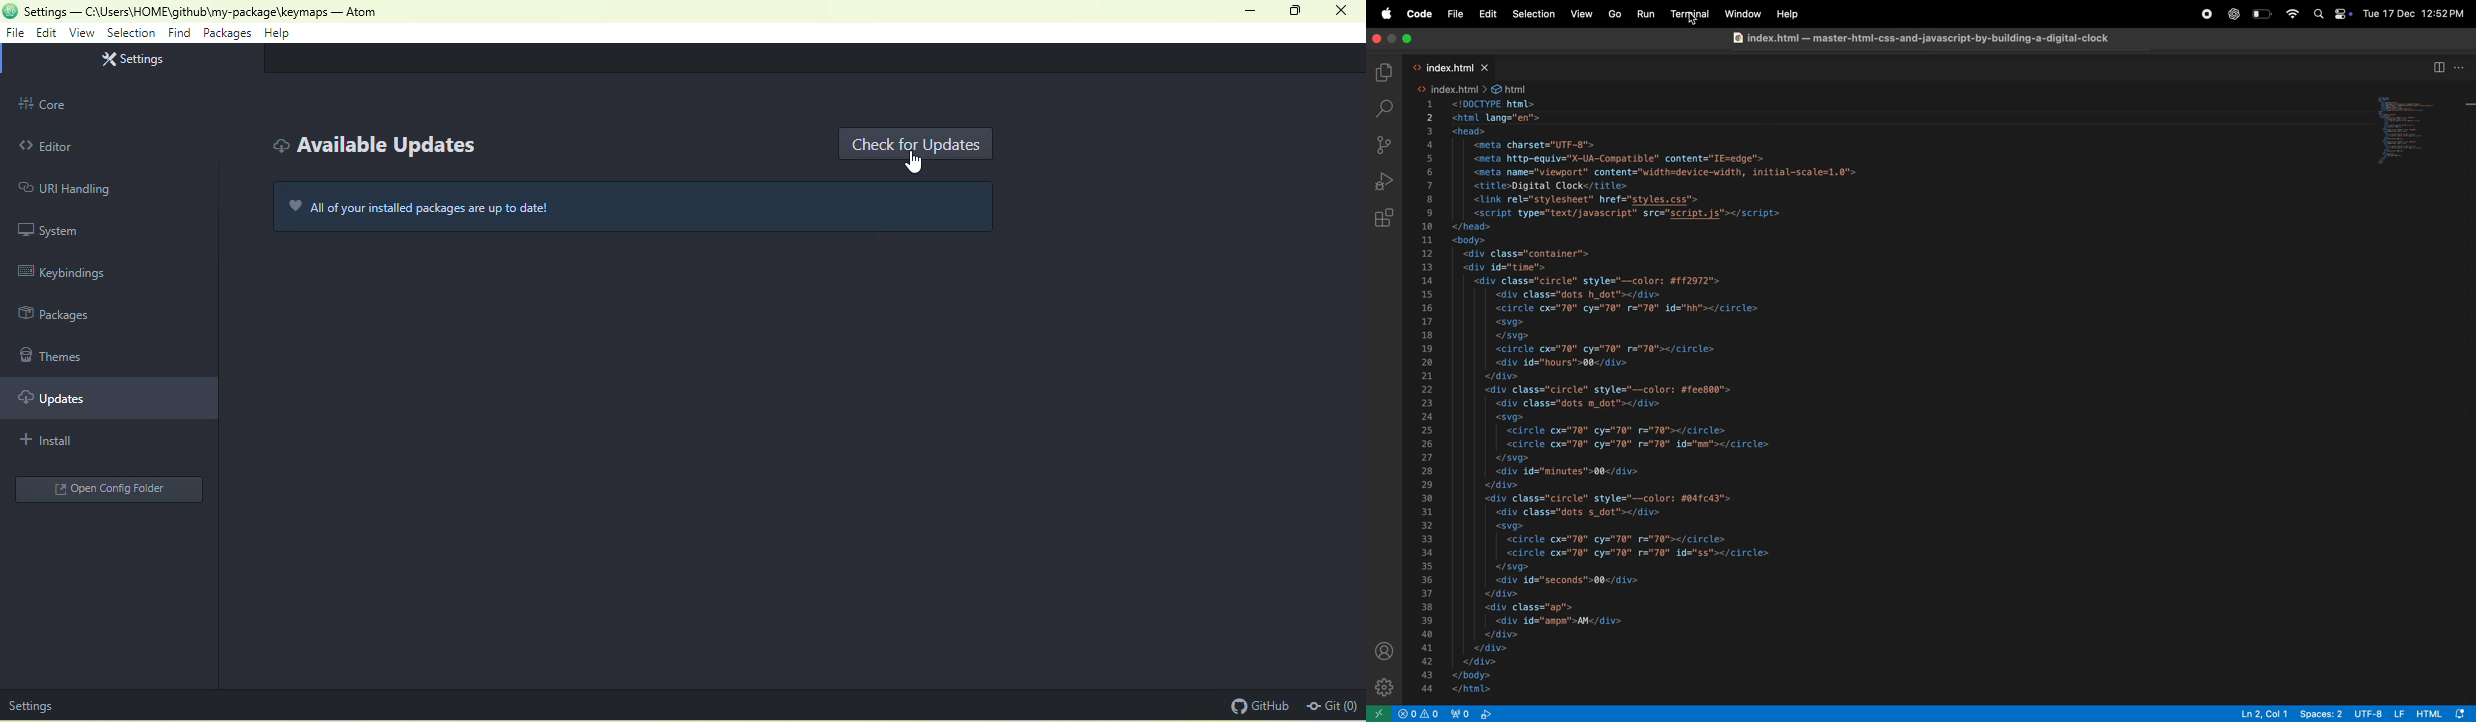  Describe the element at coordinates (106, 489) in the screenshot. I see `open config folder` at that location.